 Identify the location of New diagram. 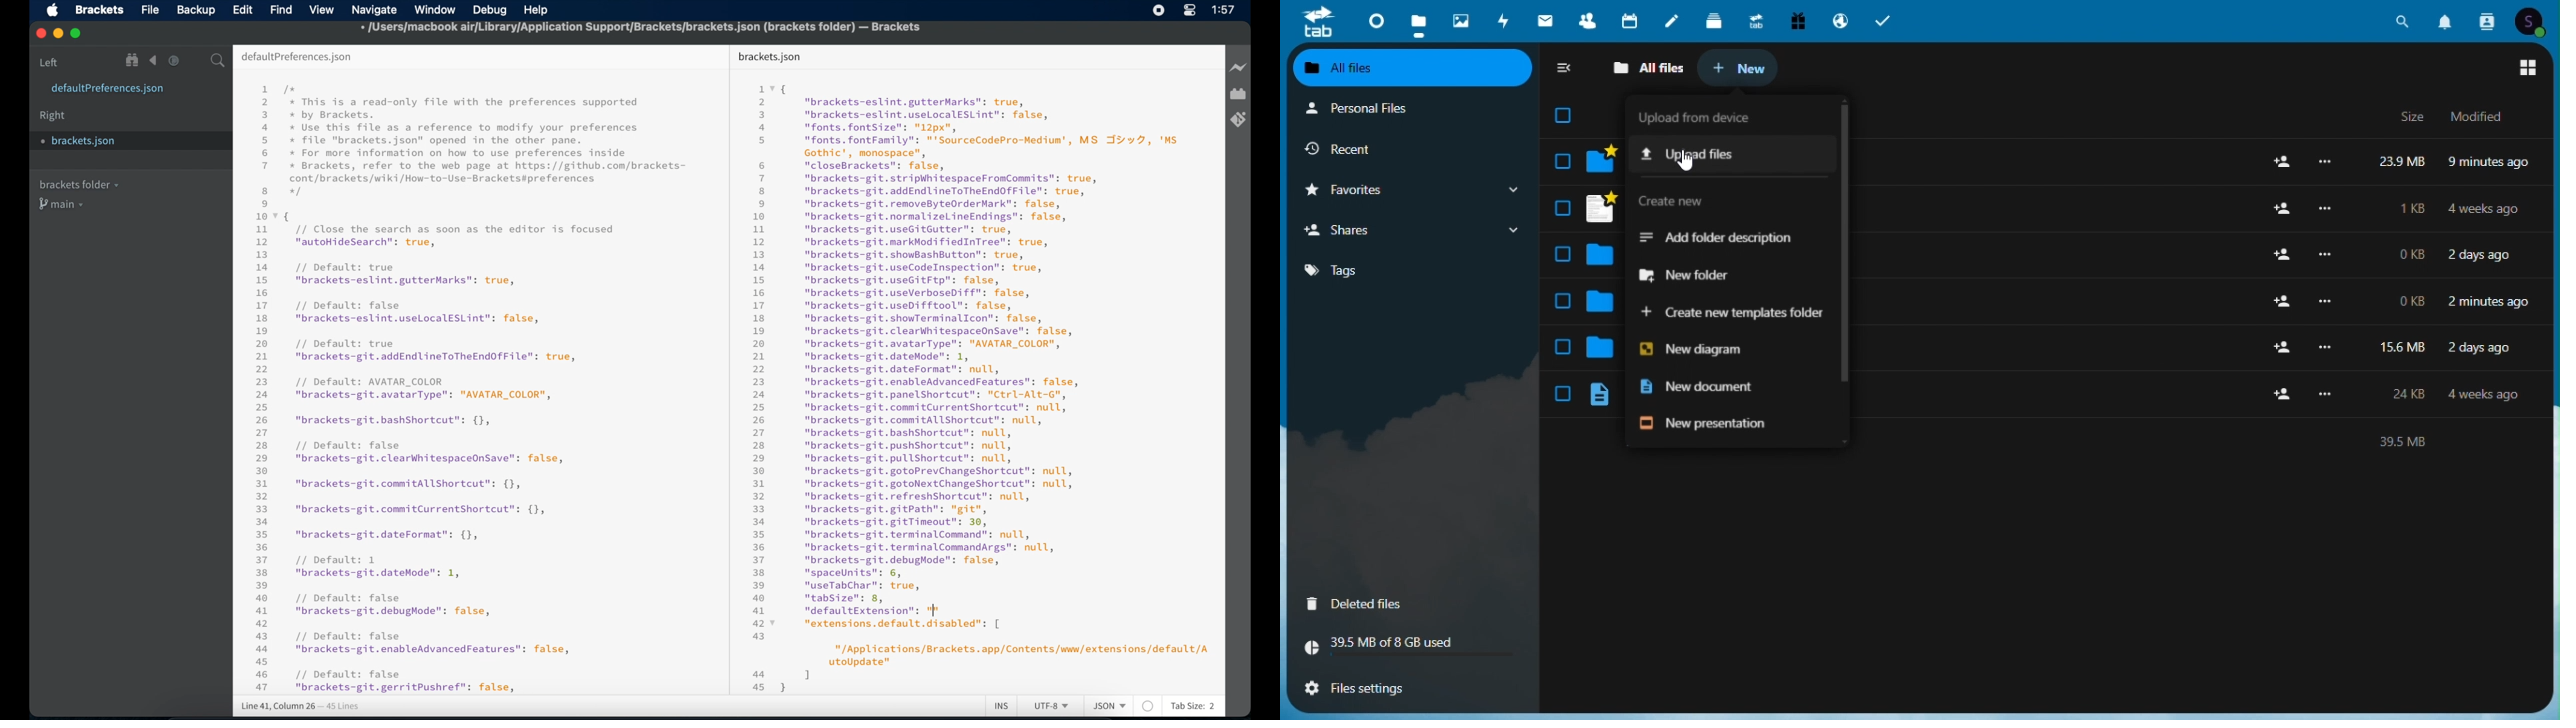
(1726, 347).